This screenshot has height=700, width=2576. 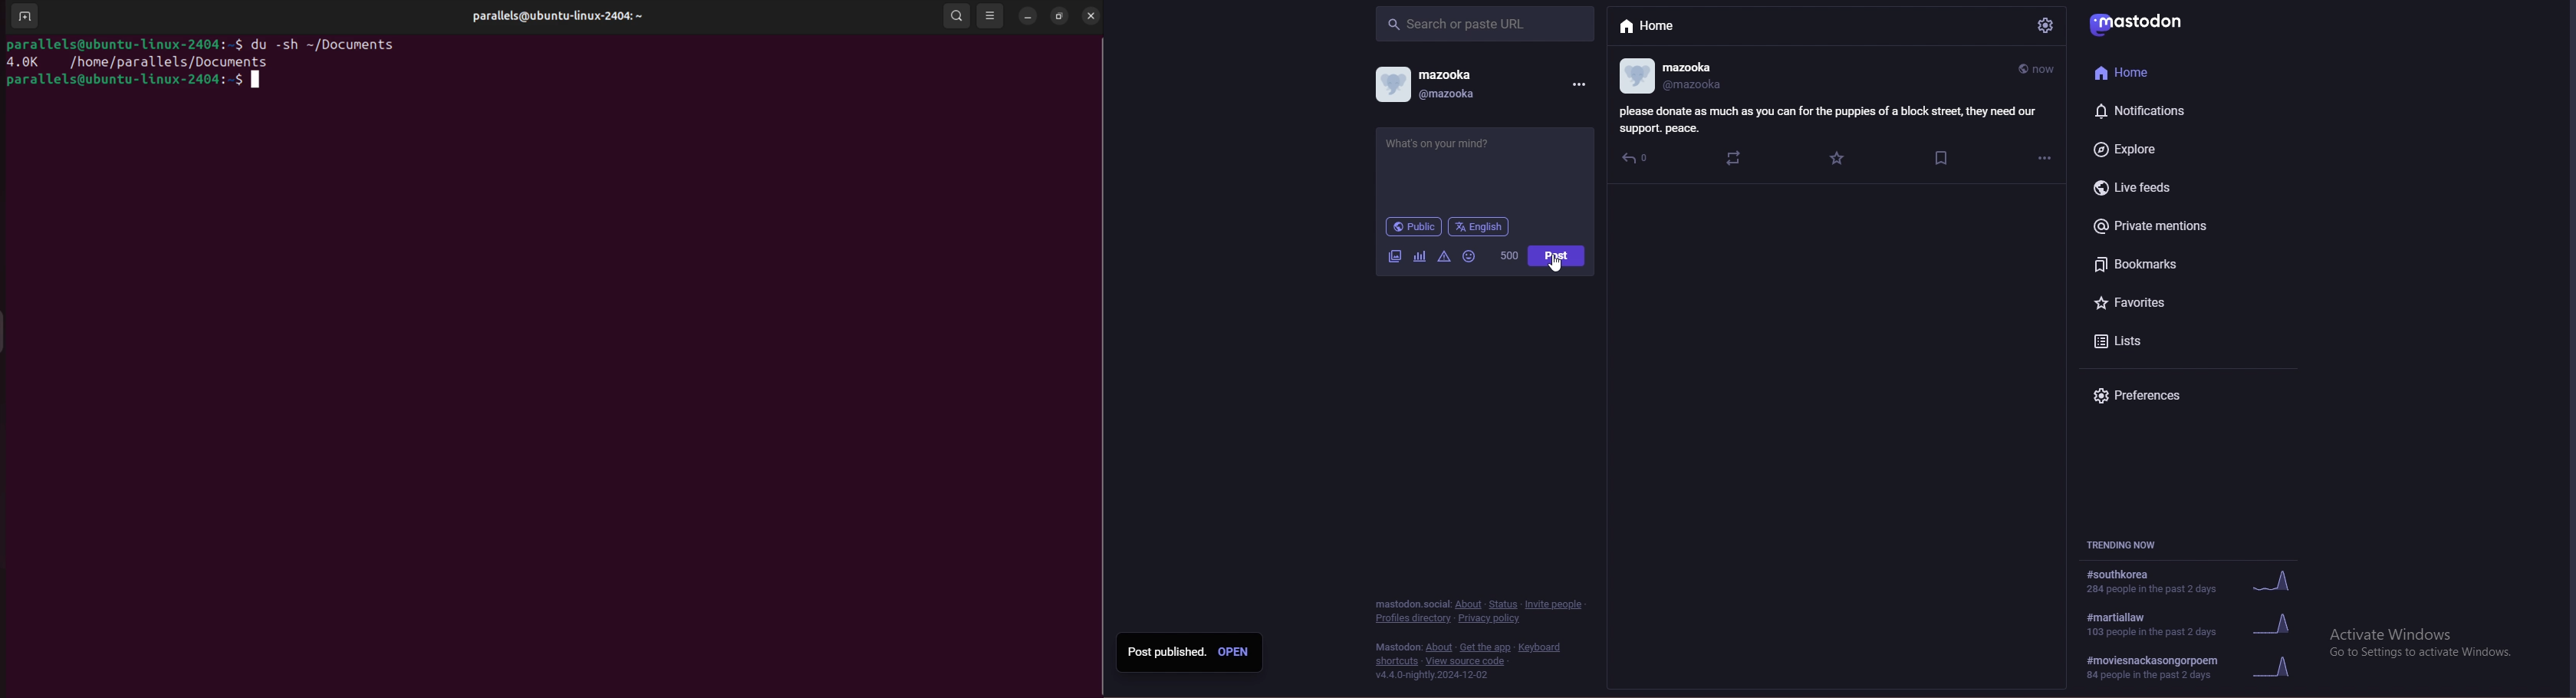 What do you see at coordinates (1444, 257) in the screenshot?
I see `warningas` at bounding box center [1444, 257].